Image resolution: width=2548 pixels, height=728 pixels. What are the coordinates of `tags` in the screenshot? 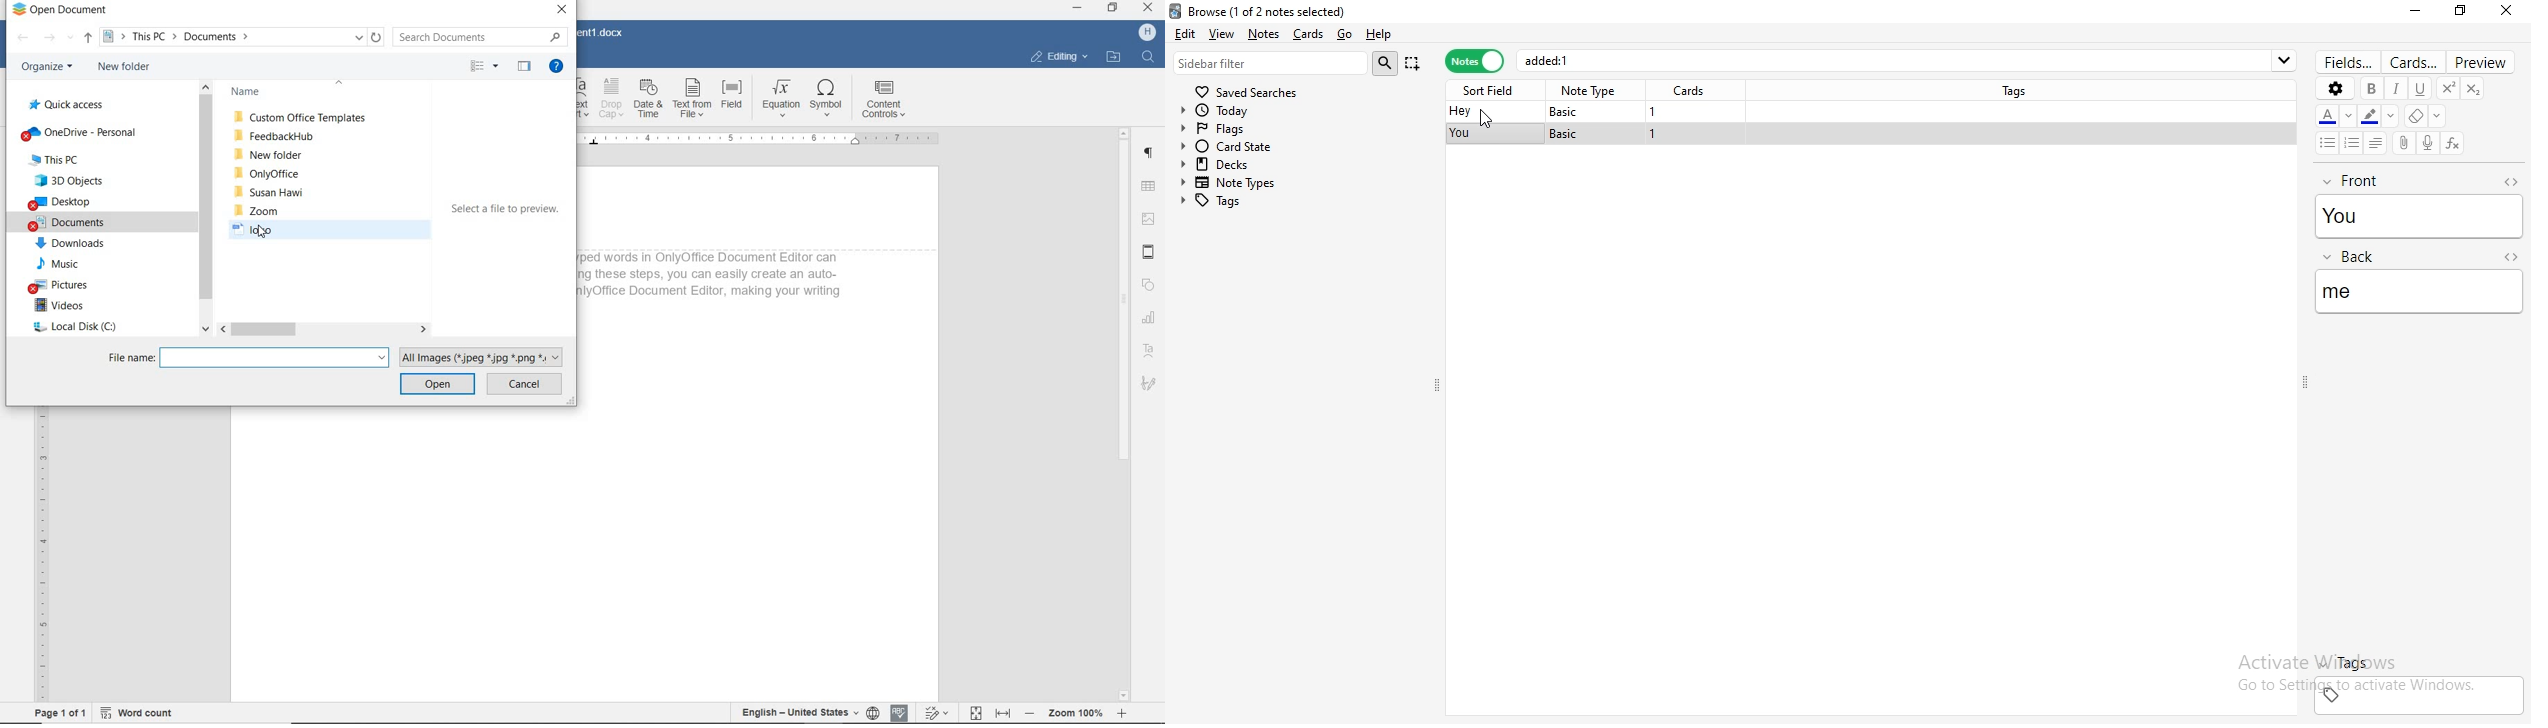 It's located at (2016, 89).